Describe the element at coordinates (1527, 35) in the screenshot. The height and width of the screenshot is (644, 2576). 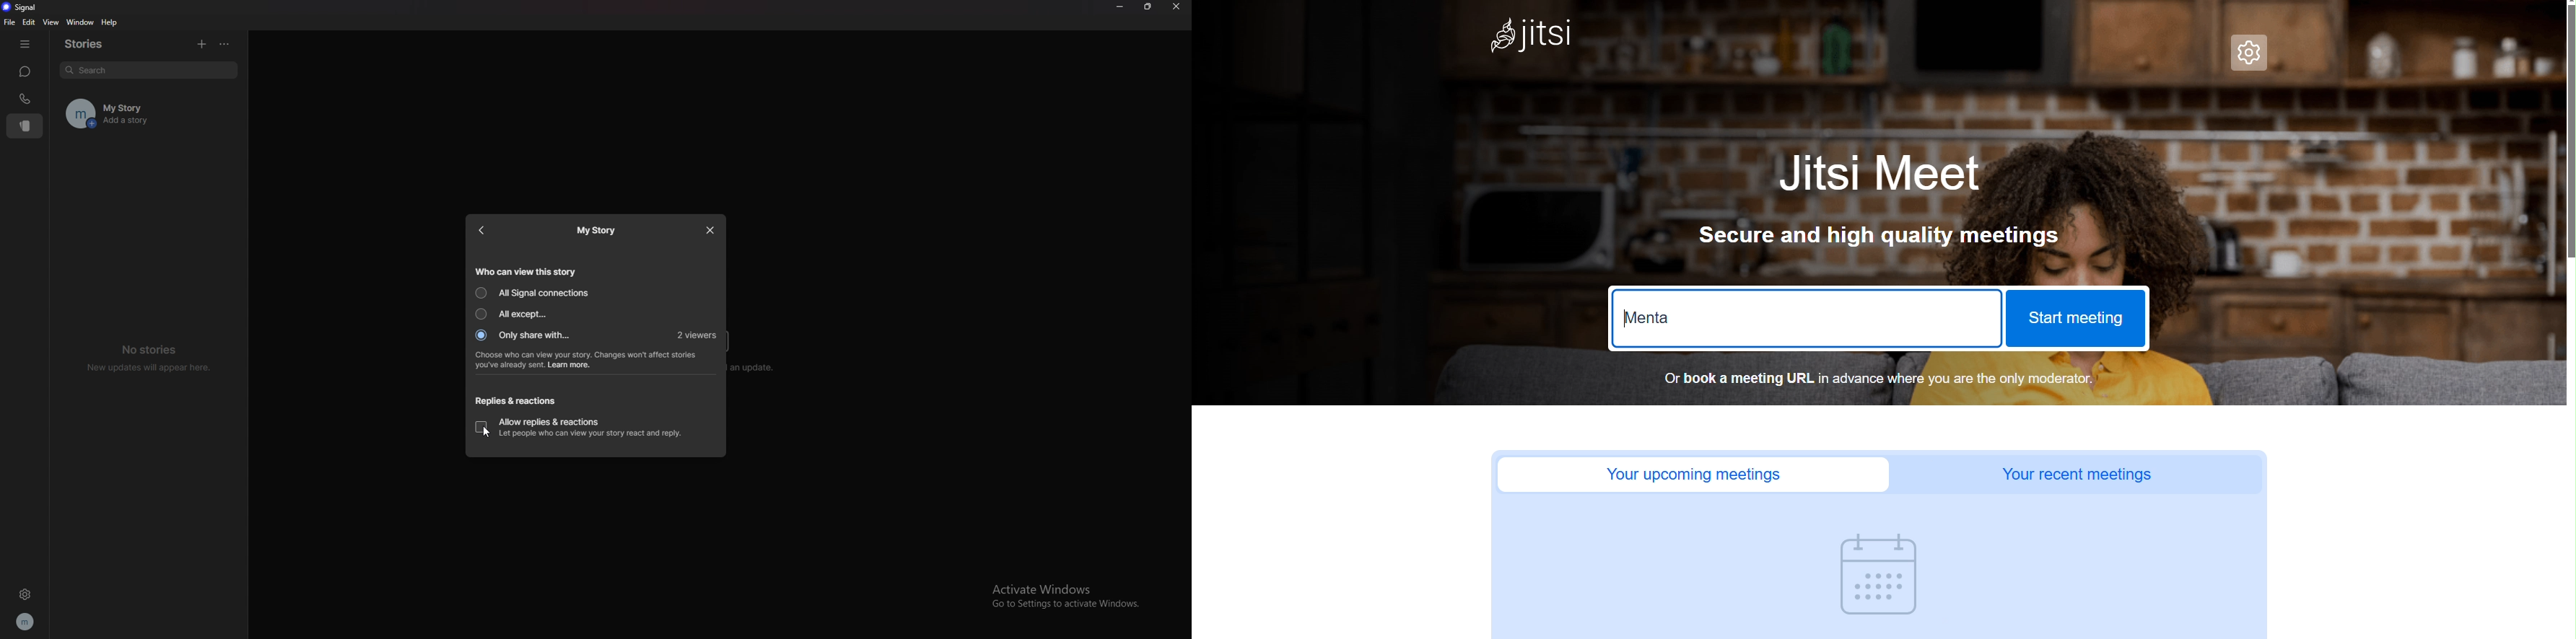
I see `Jitsi` at that location.